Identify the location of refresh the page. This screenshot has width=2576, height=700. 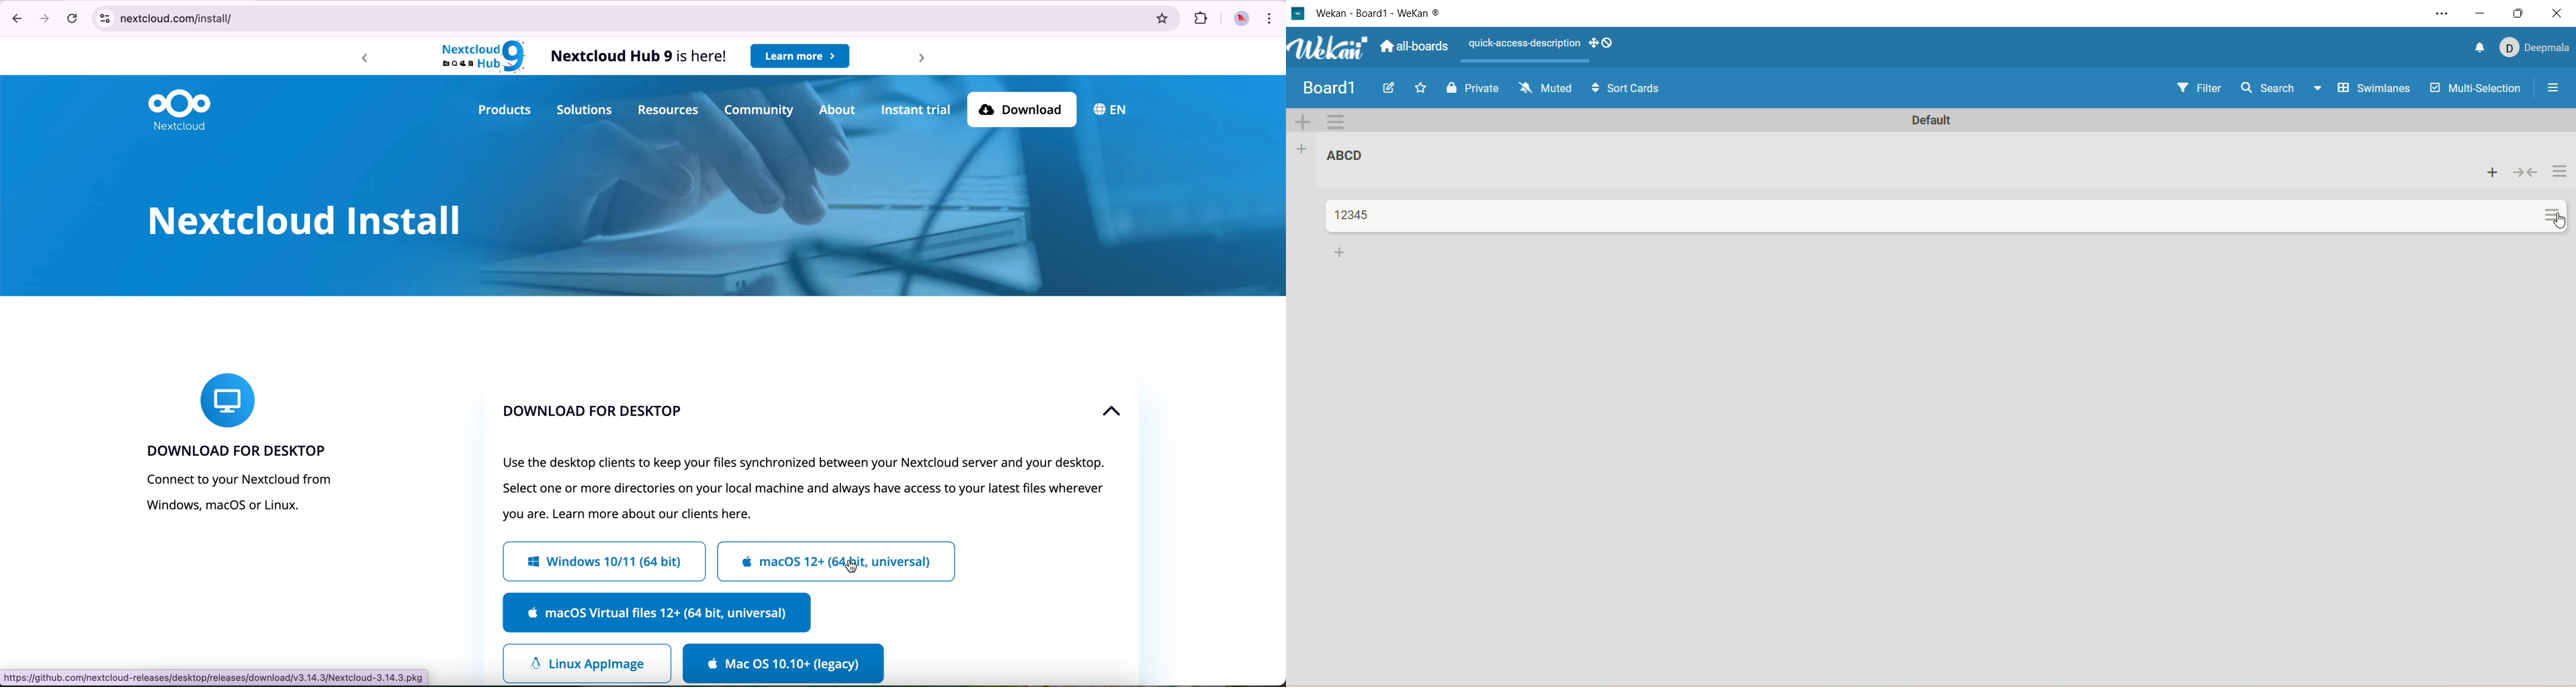
(75, 19).